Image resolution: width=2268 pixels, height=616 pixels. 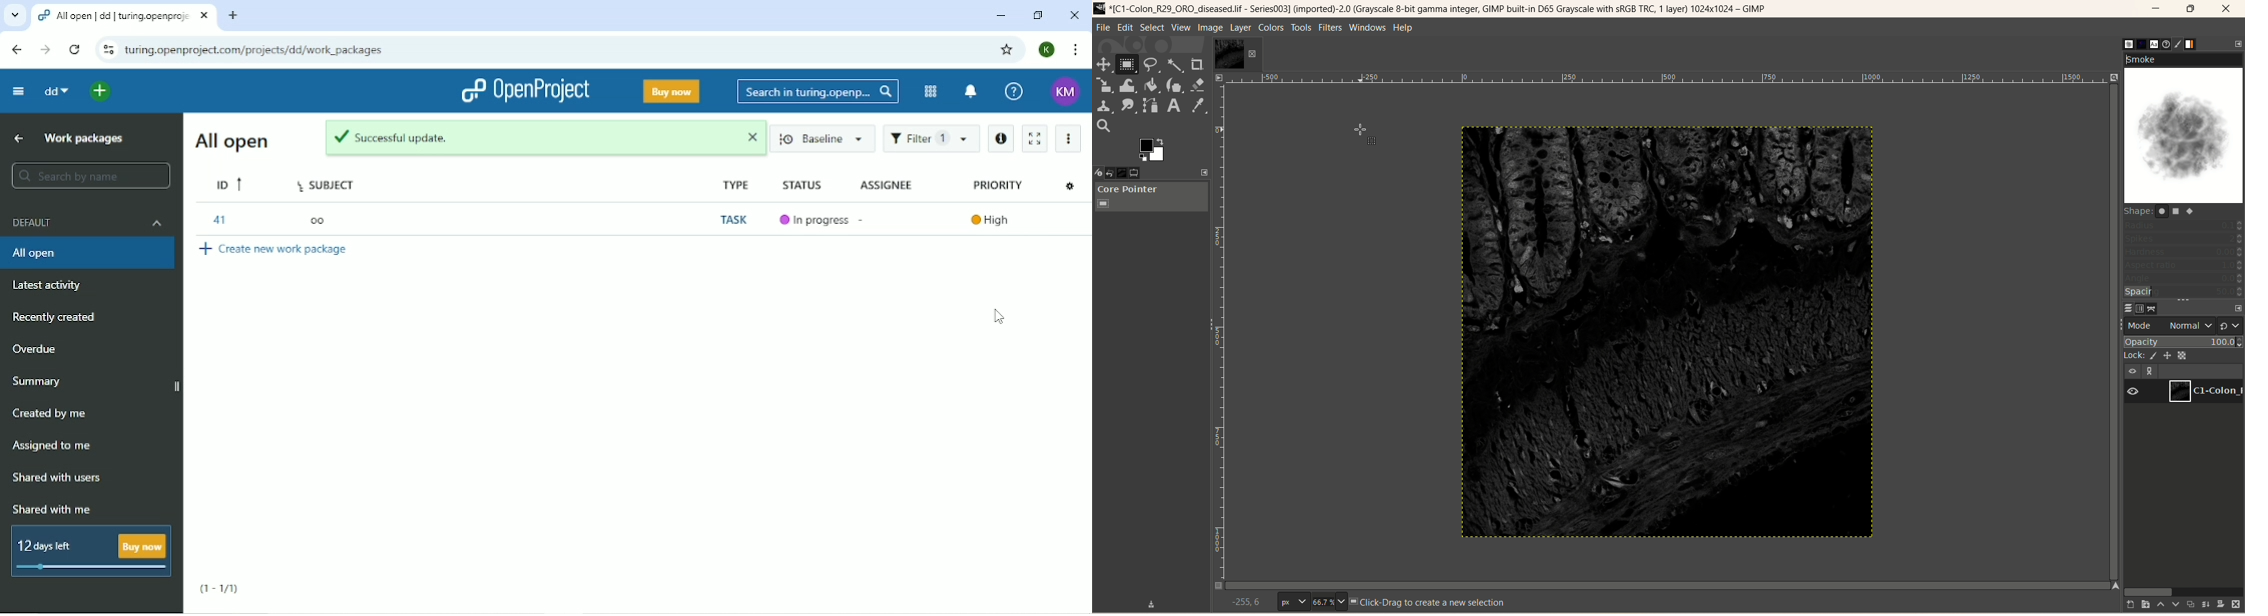 What do you see at coordinates (56, 91) in the screenshot?
I see `dd` at bounding box center [56, 91].